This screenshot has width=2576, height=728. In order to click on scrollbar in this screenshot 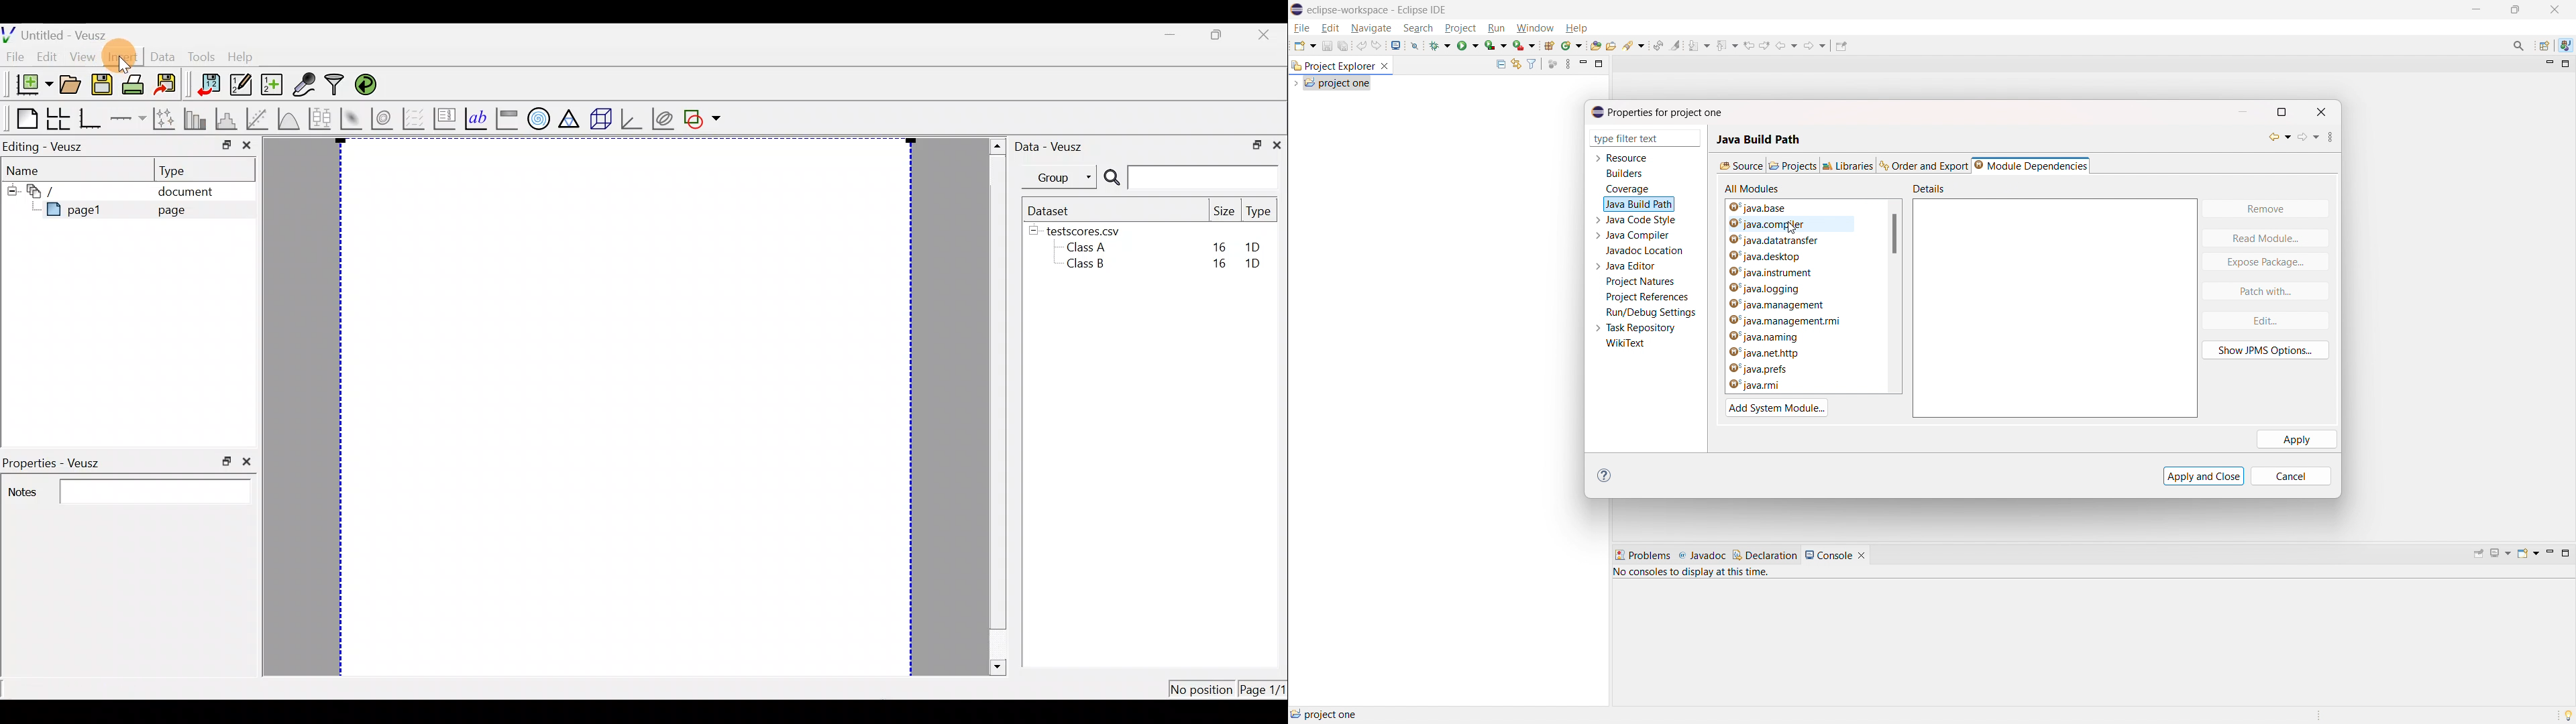, I will do `click(1894, 234)`.